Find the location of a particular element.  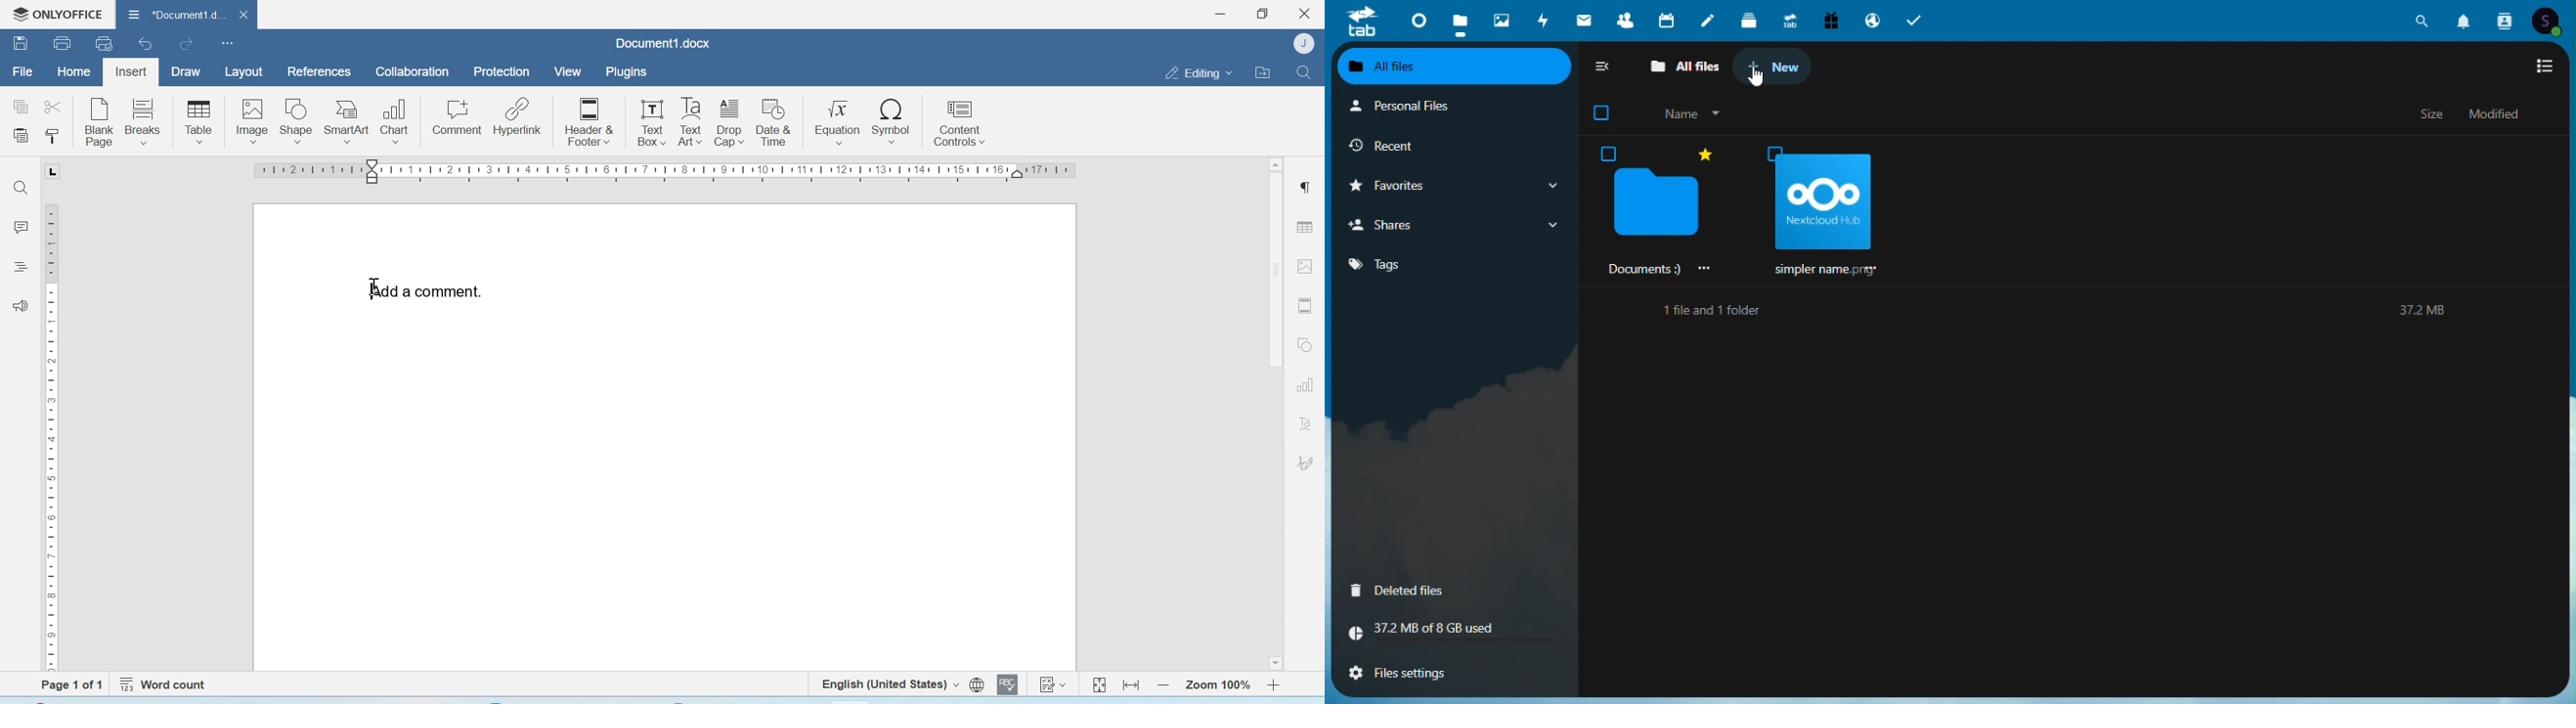

Upgrade is located at coordinates (1792, 20).